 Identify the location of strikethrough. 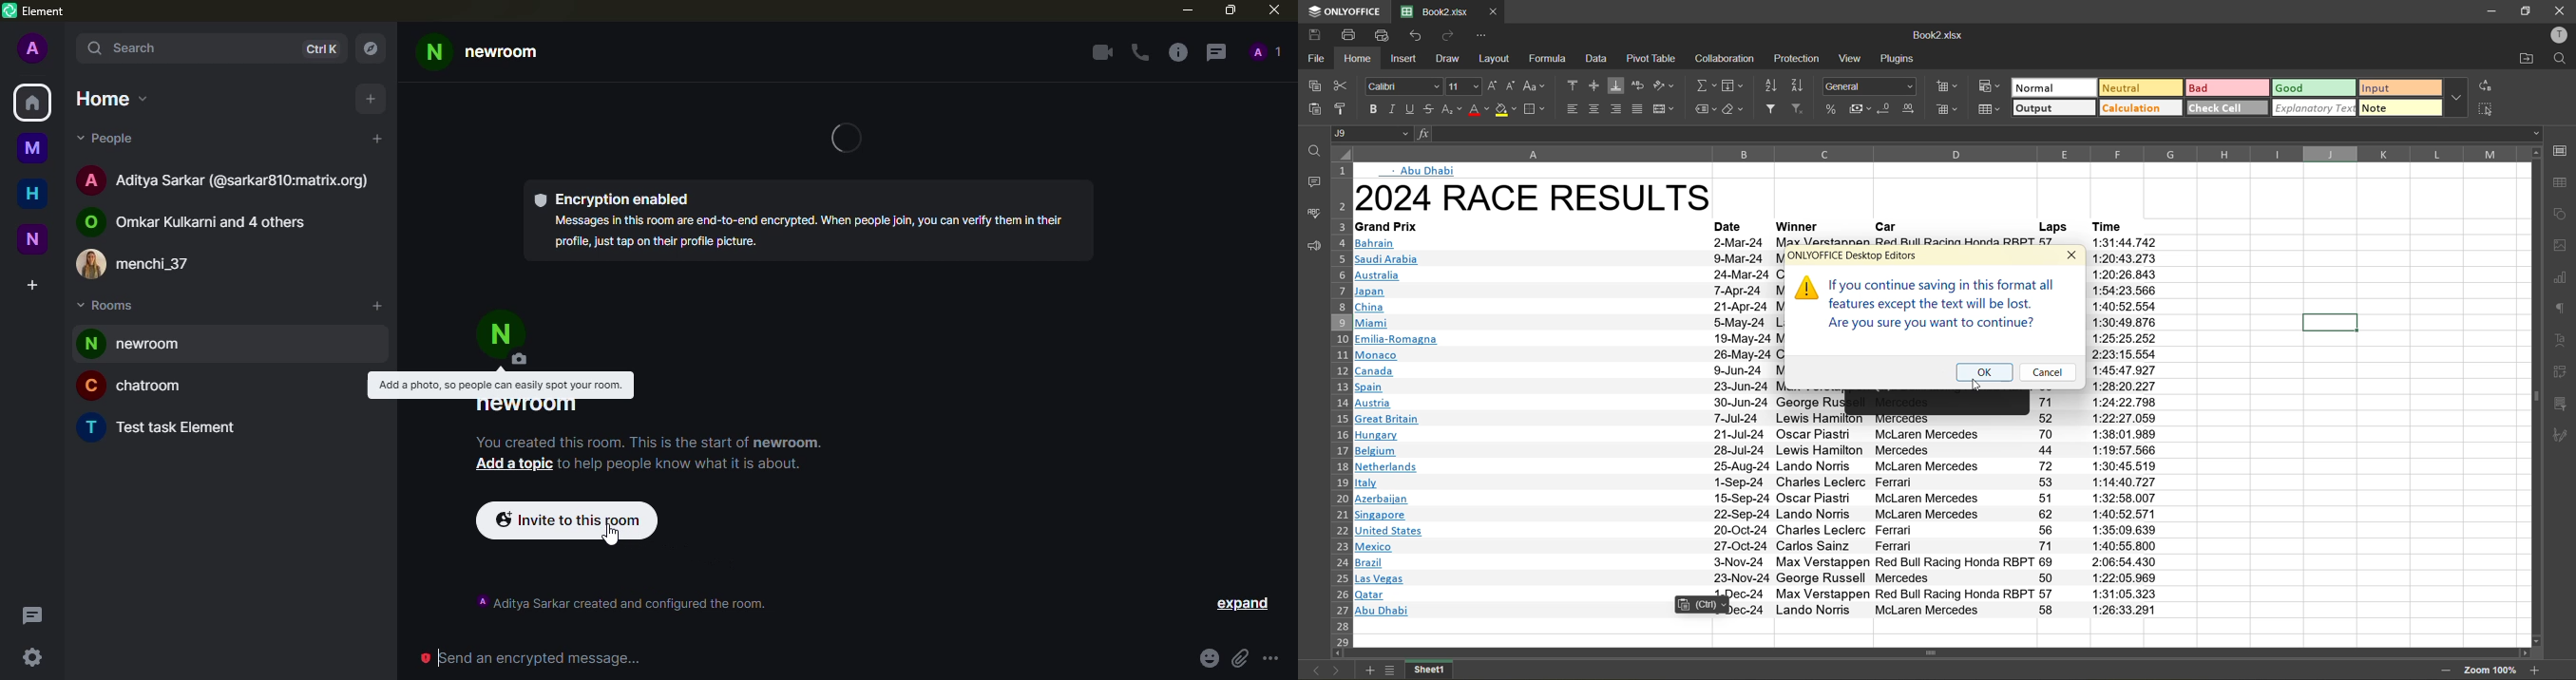
(1428, 109).